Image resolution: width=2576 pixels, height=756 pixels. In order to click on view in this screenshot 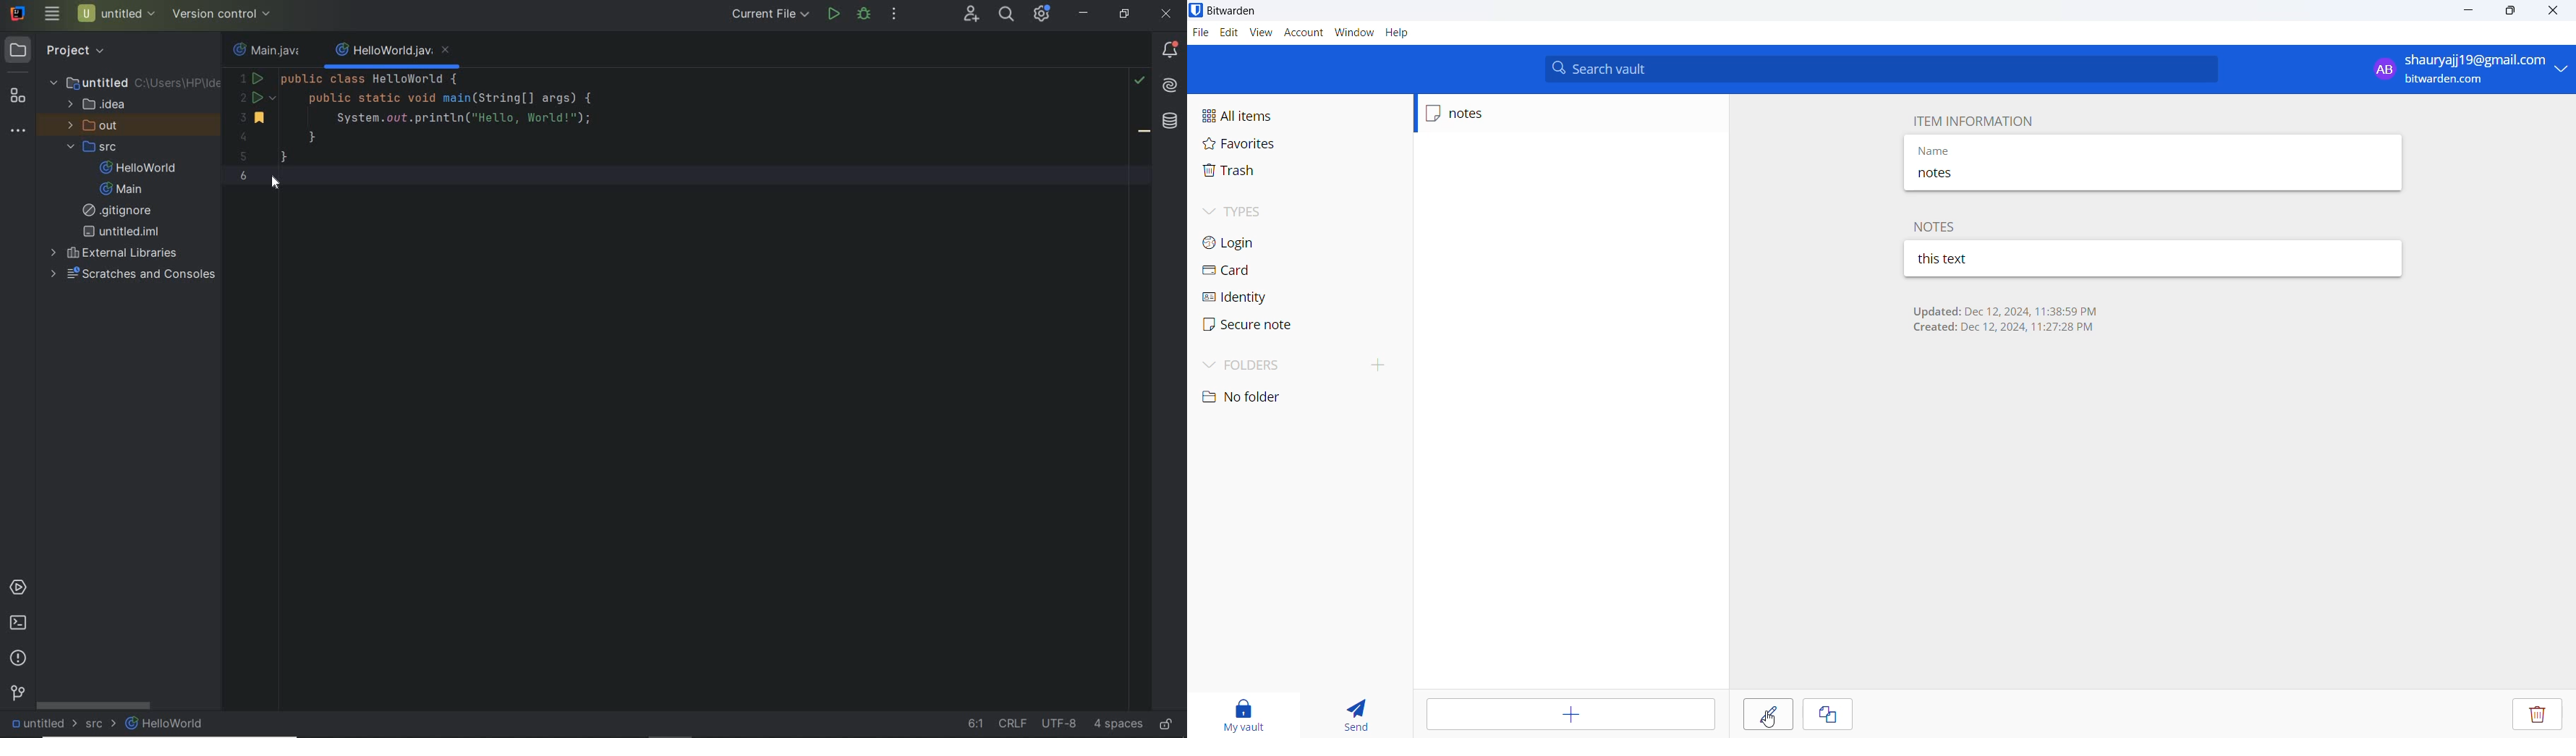, I will do `click(1259, 33)`.